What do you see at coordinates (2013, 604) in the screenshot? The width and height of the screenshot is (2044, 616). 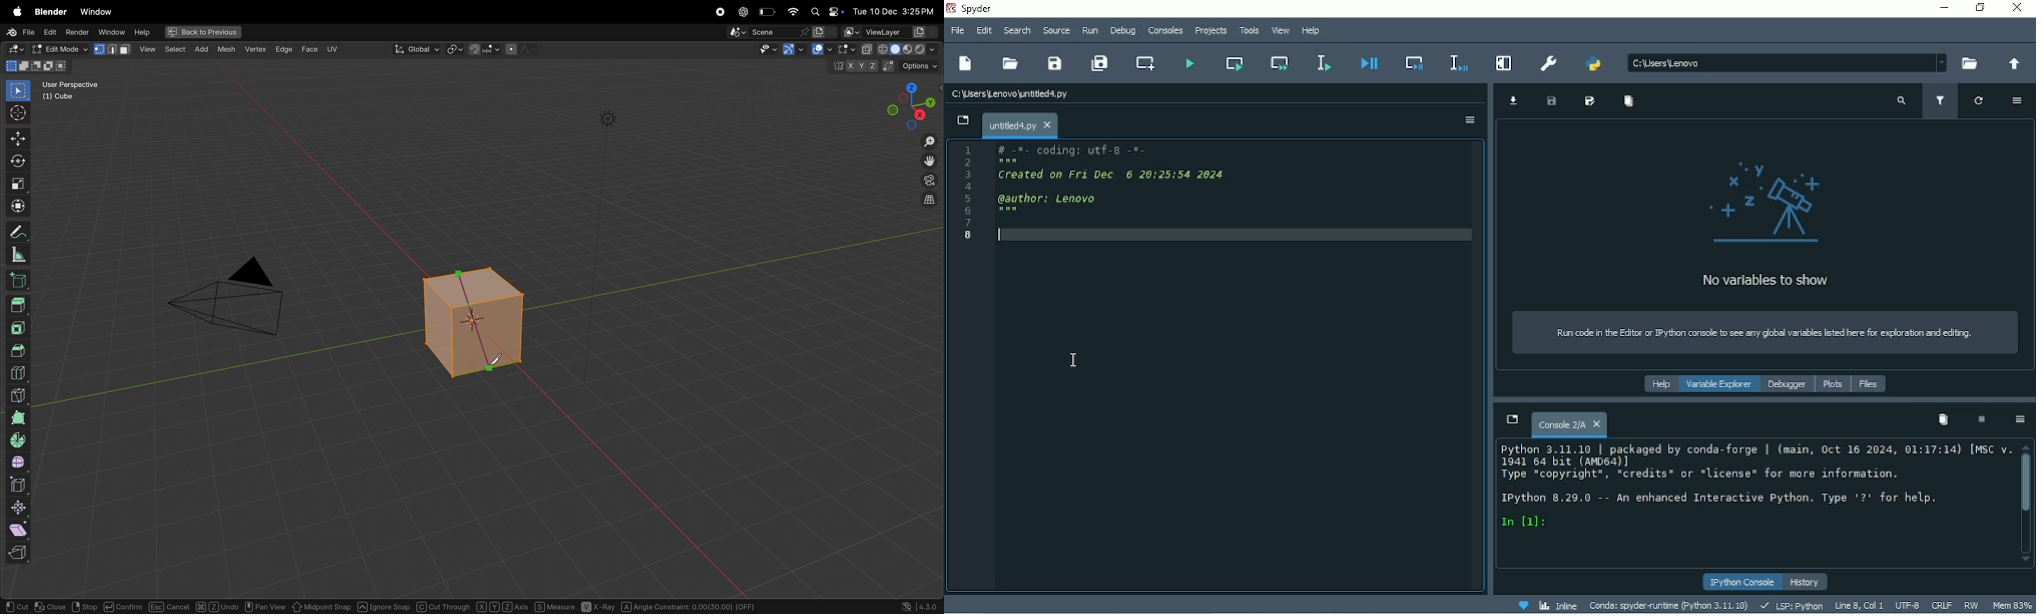 I see `Mem` at bounding box center [2013, 604].